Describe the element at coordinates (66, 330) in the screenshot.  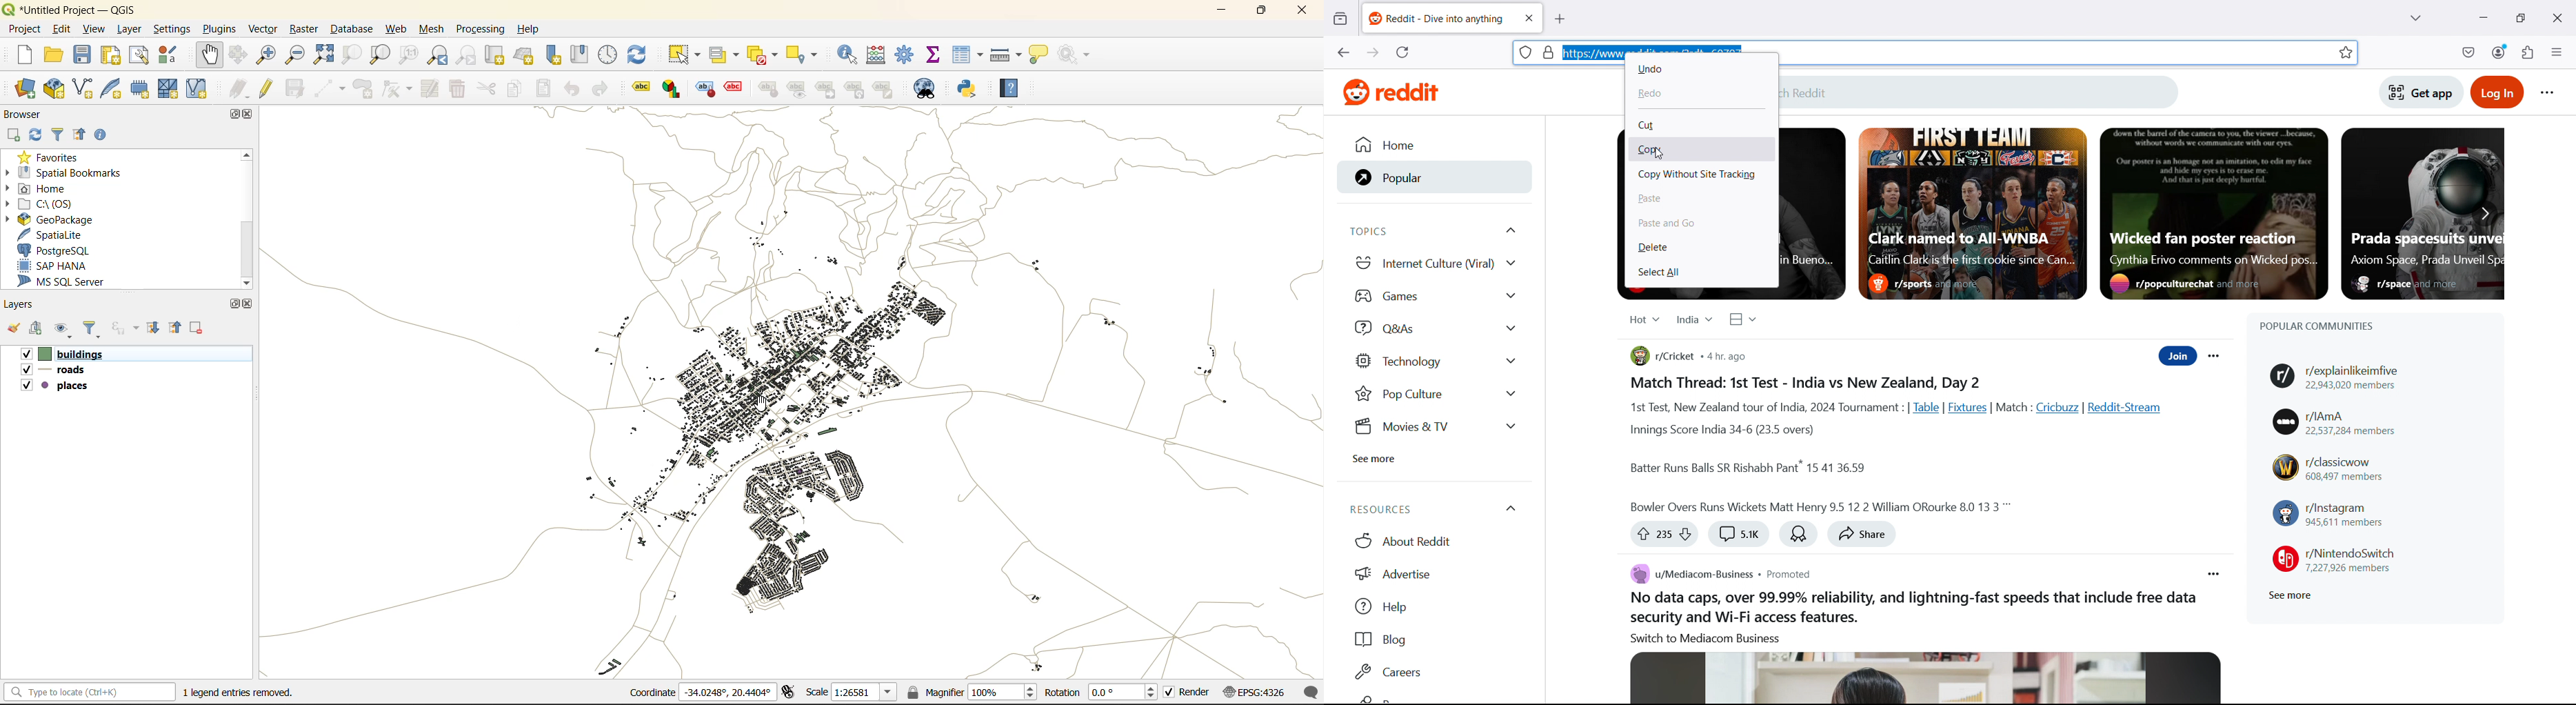
I see `manage map` at that location.